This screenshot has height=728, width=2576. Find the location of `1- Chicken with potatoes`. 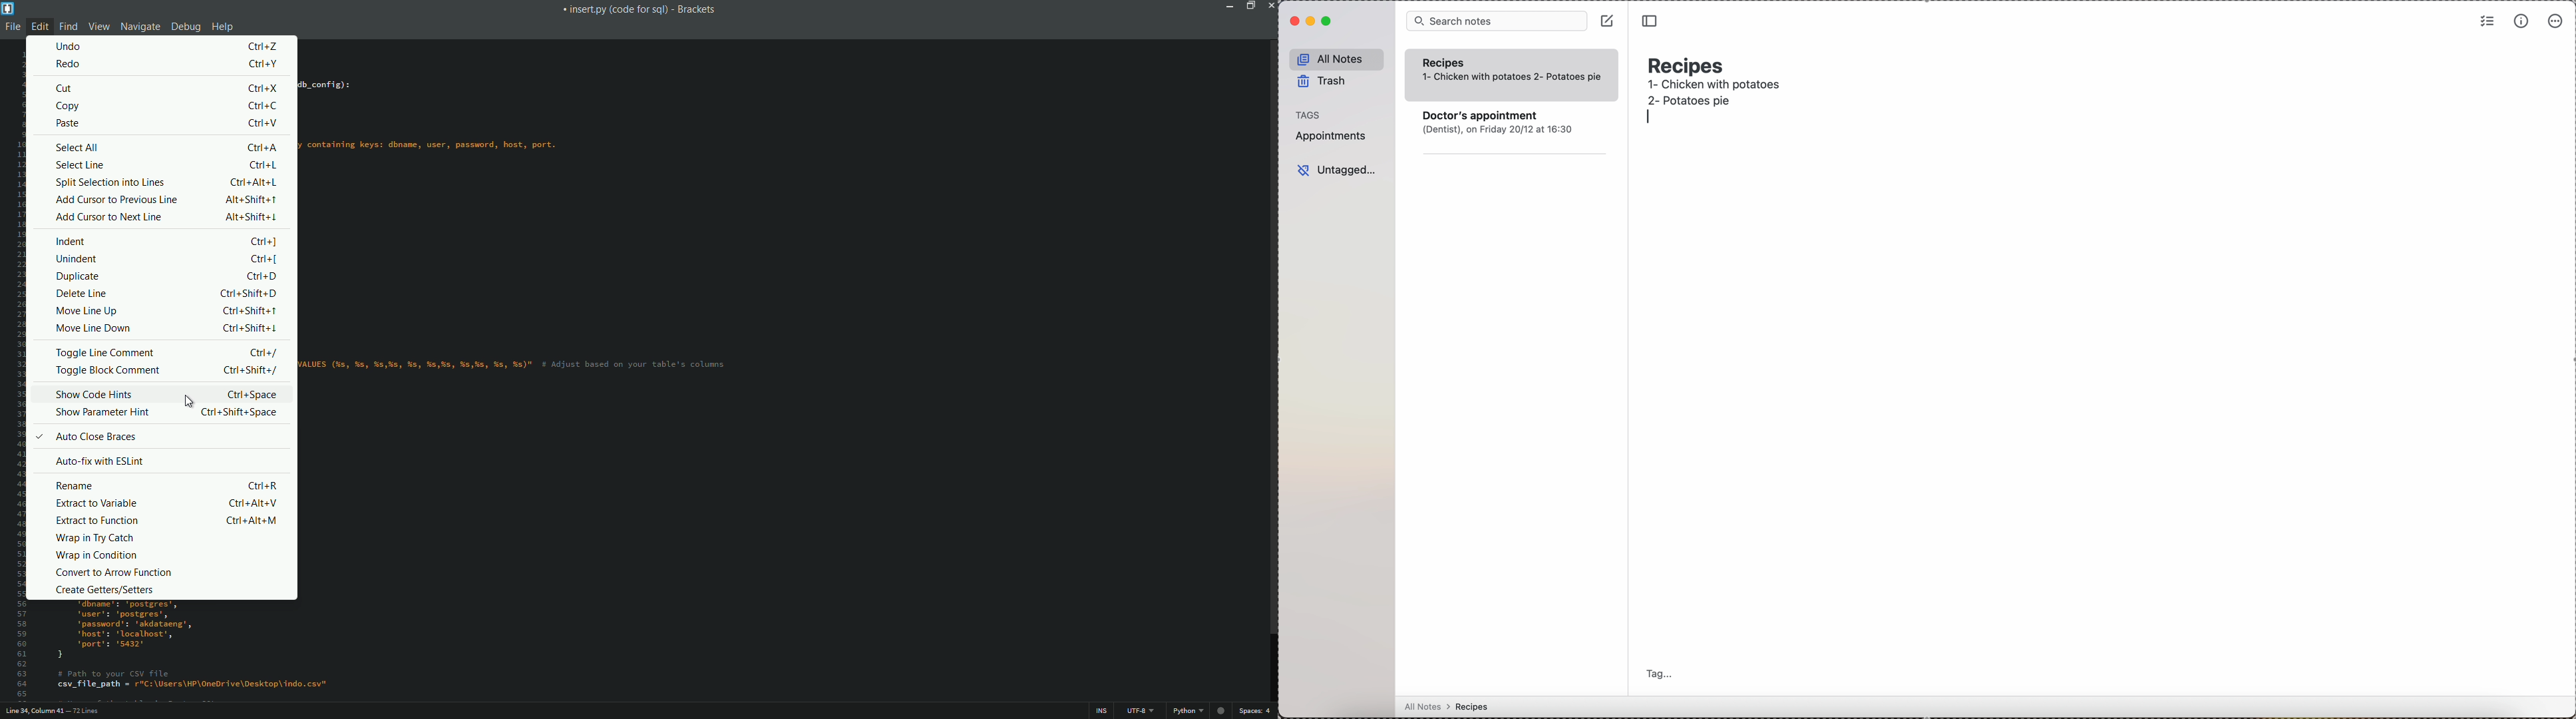

1- Chicken with potatoes is located at coordinates (1719, 84).